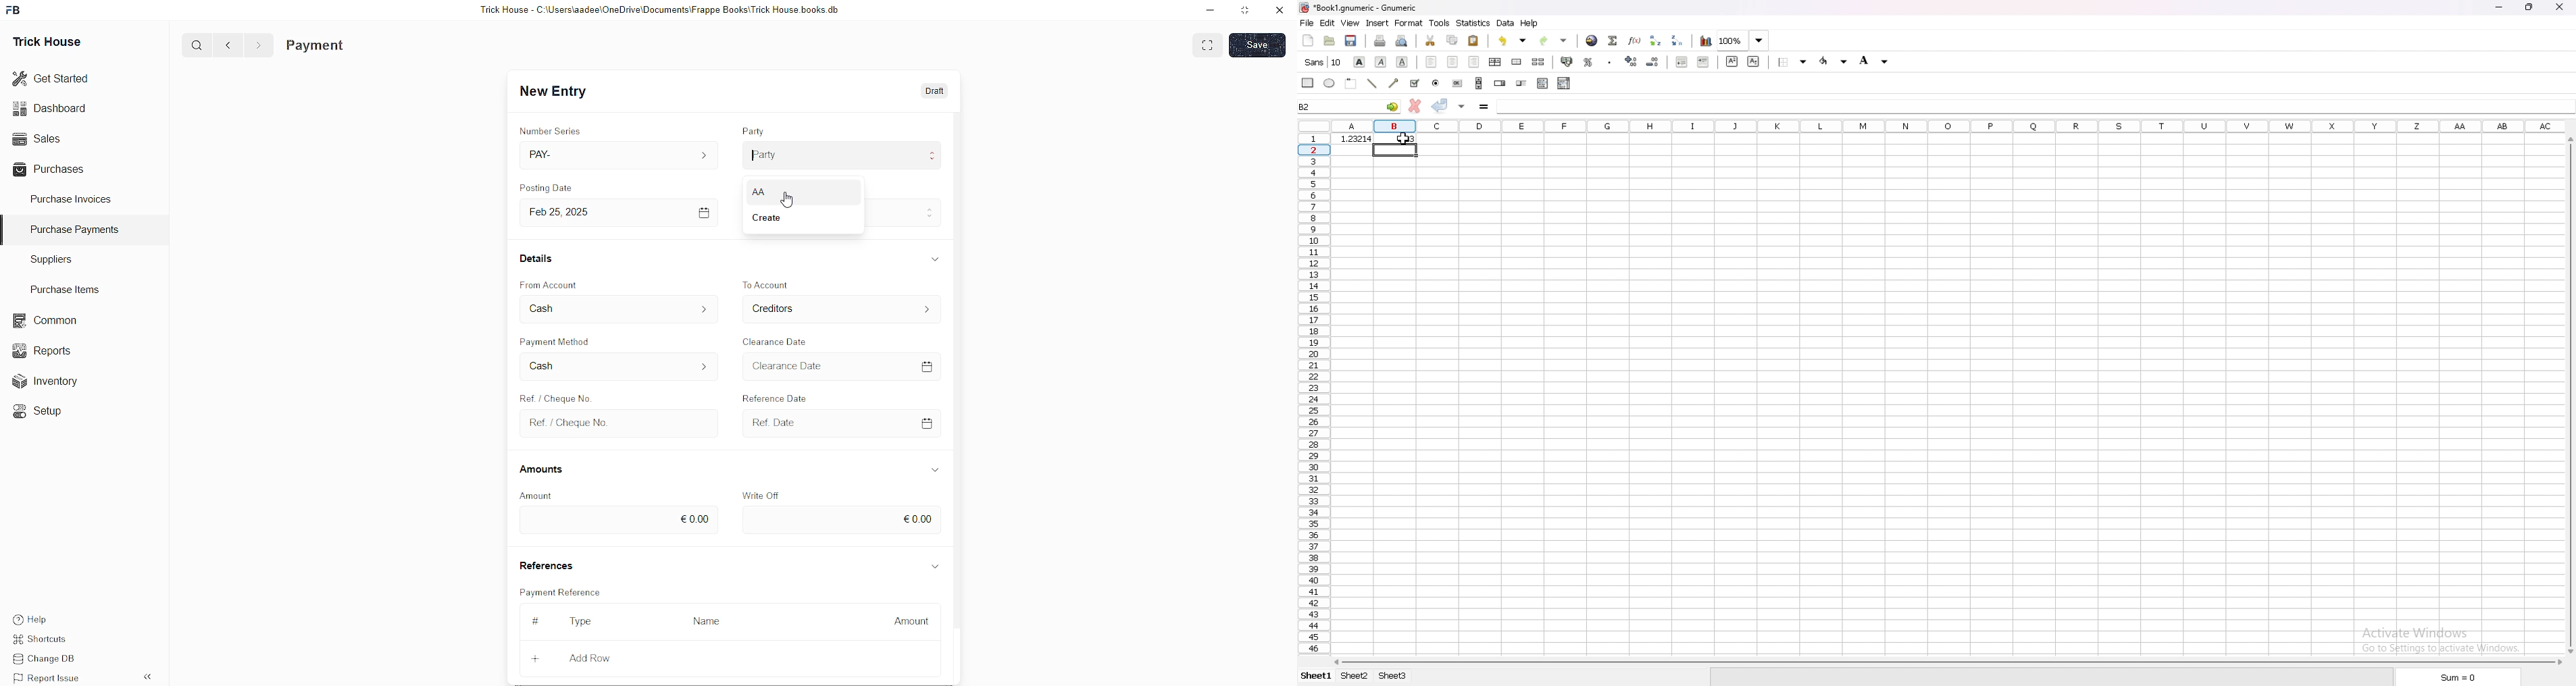 The height and width of the screenshot is (700, 2576). I want to click on Create, so click(553, 395).